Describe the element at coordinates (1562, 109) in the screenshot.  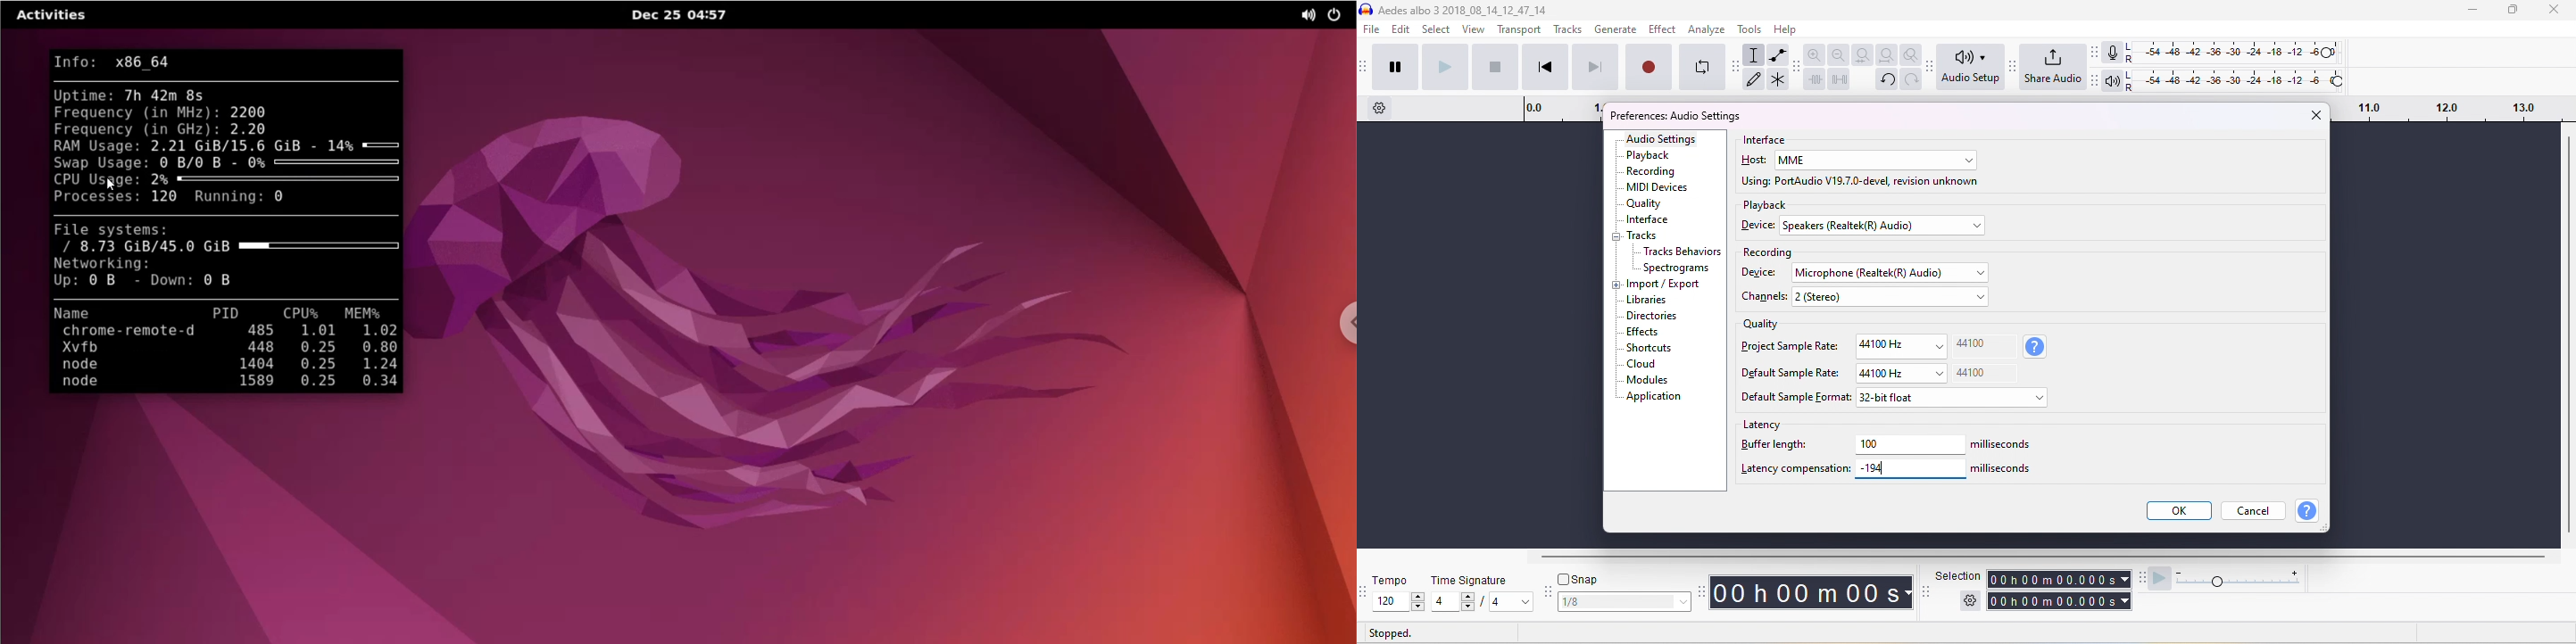
I see `timeline` at that location.